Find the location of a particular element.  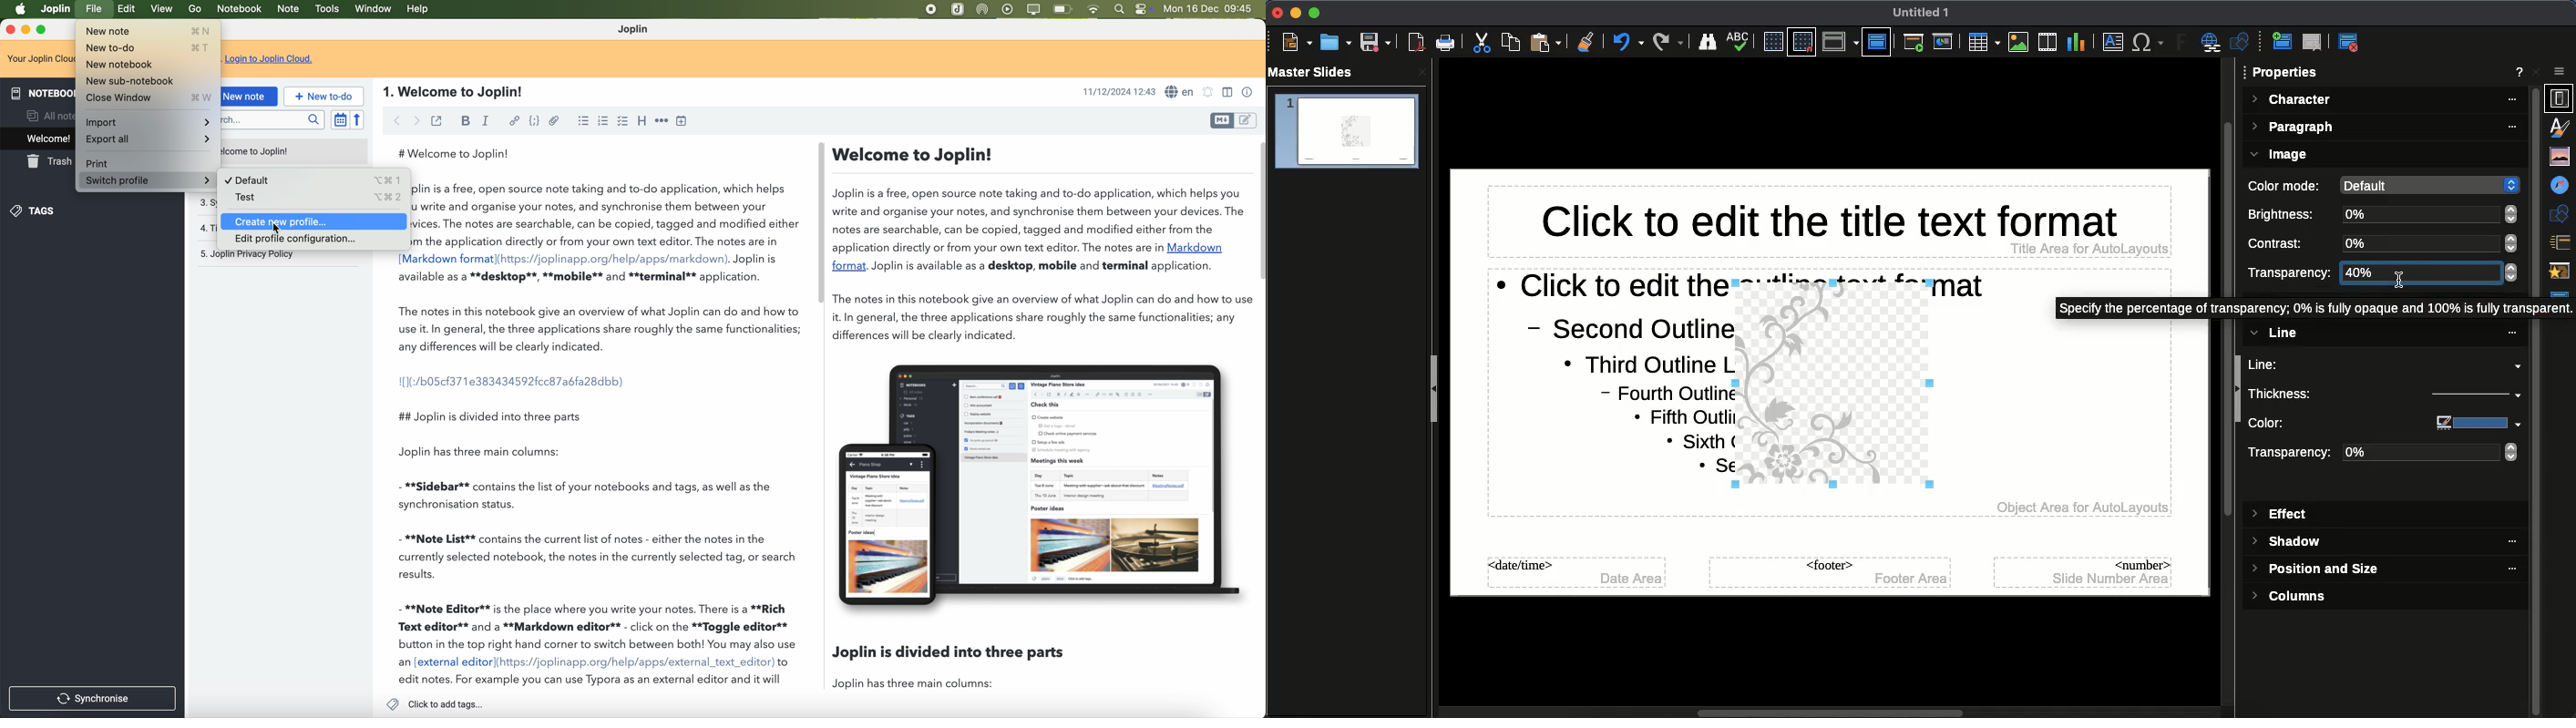

(https://joplinapp.org/help/apps/markdown) is located at coordinates (614, 258).